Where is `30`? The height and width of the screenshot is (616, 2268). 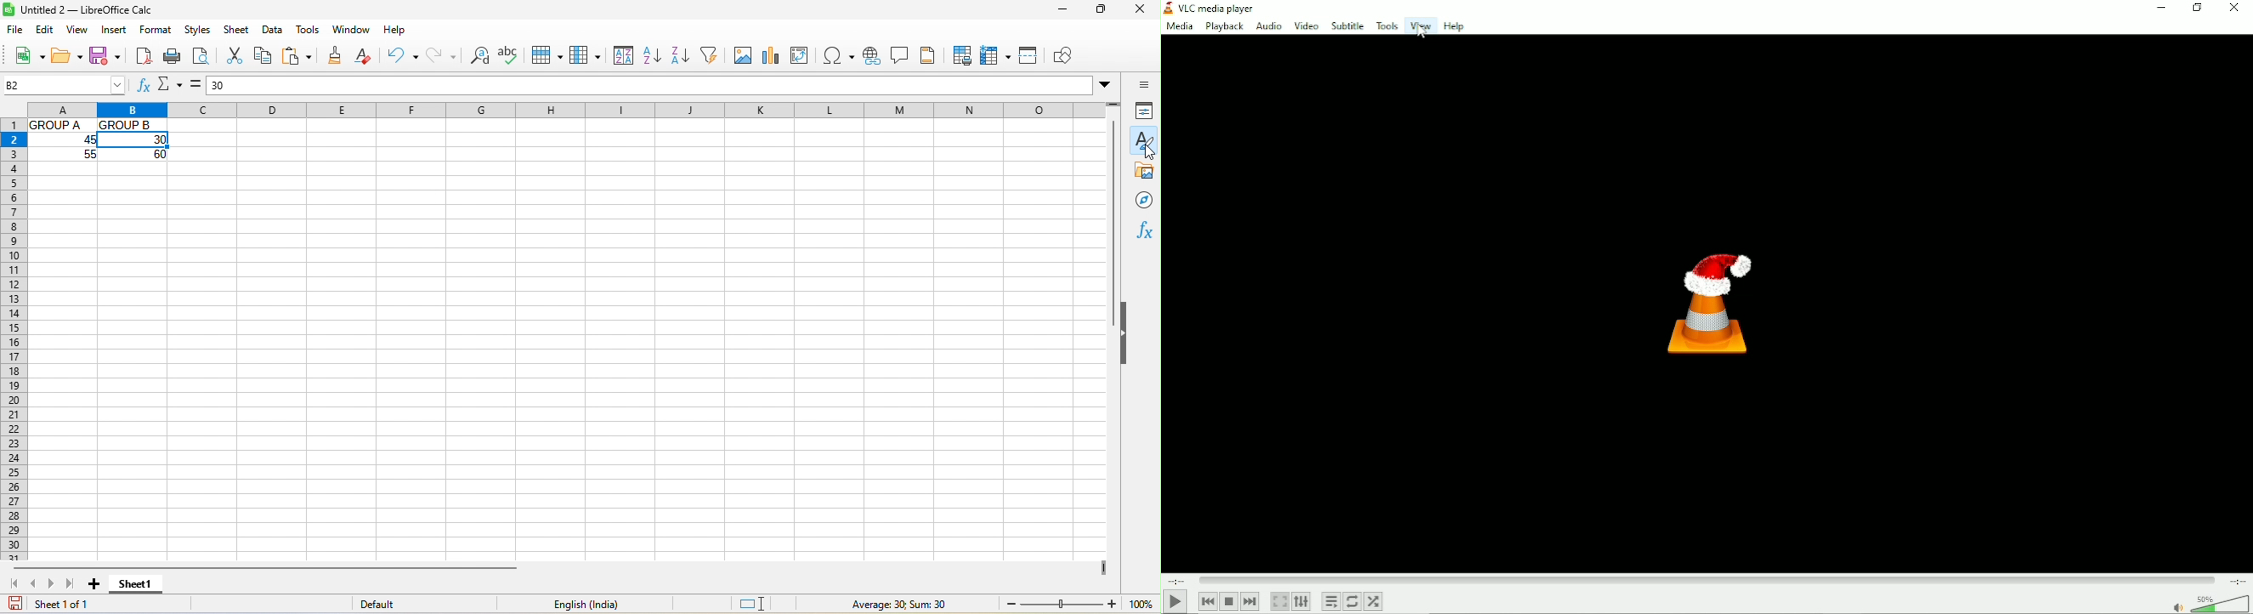 30 is located at coordinates (659, 85).